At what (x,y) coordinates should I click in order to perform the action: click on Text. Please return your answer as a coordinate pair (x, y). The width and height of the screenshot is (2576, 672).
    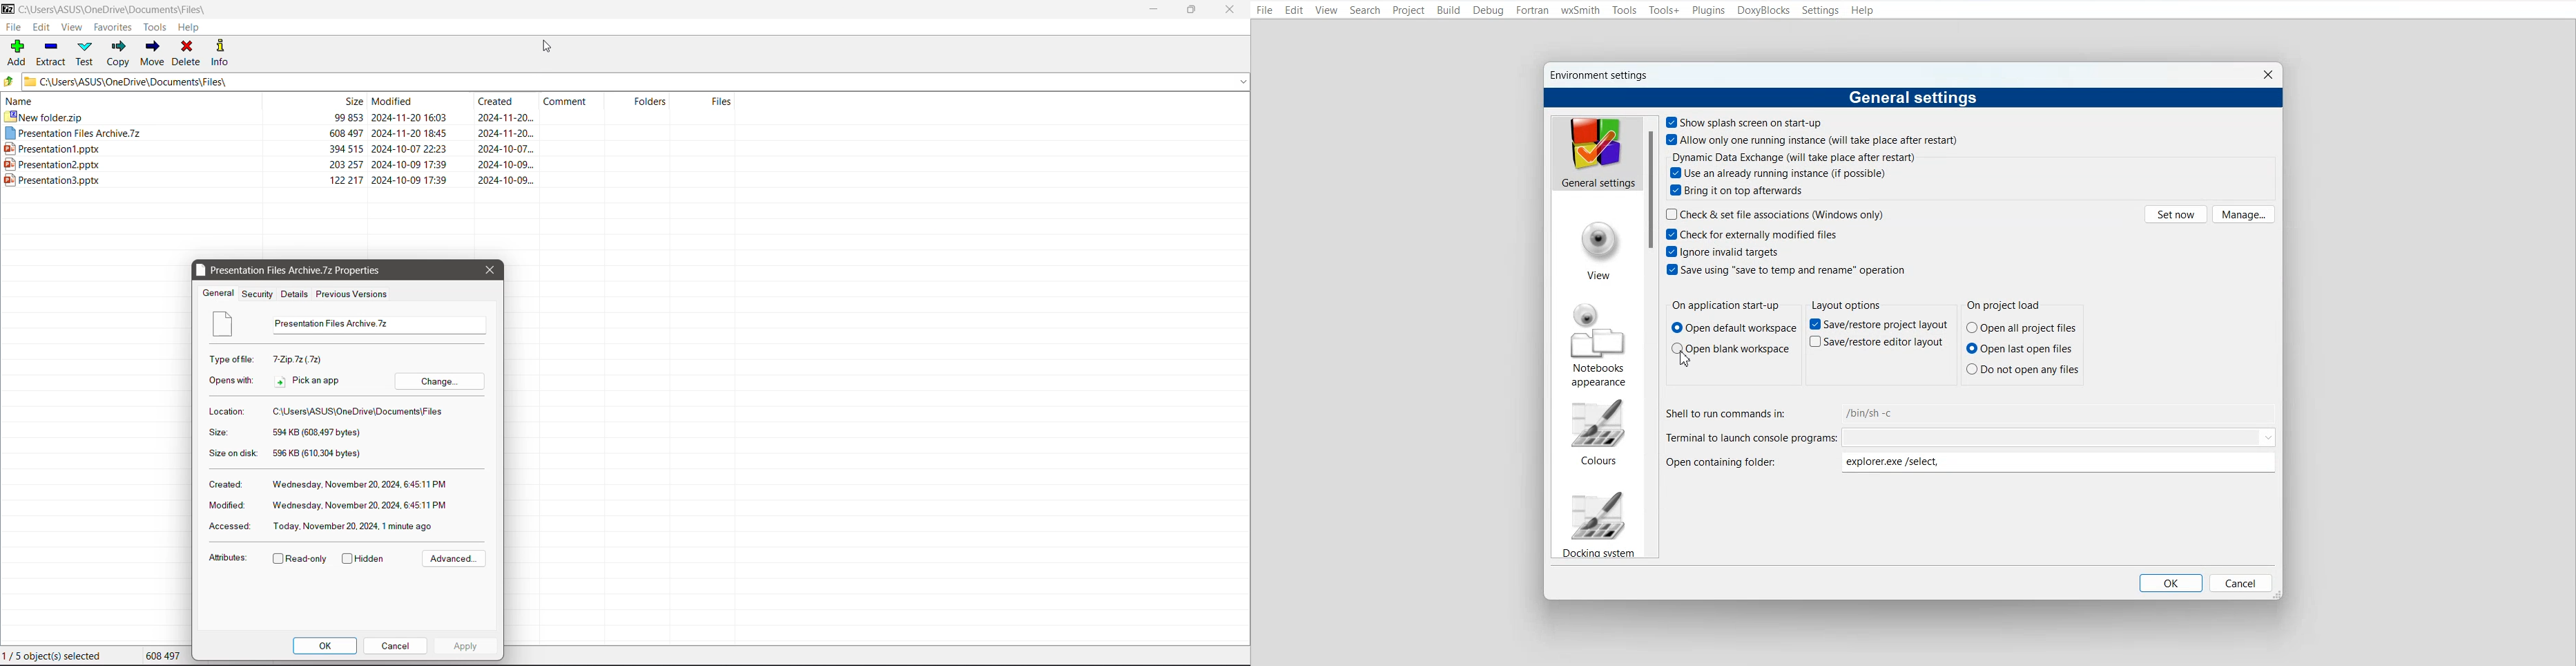
    Looking at the image, I should click on (2007, 306).